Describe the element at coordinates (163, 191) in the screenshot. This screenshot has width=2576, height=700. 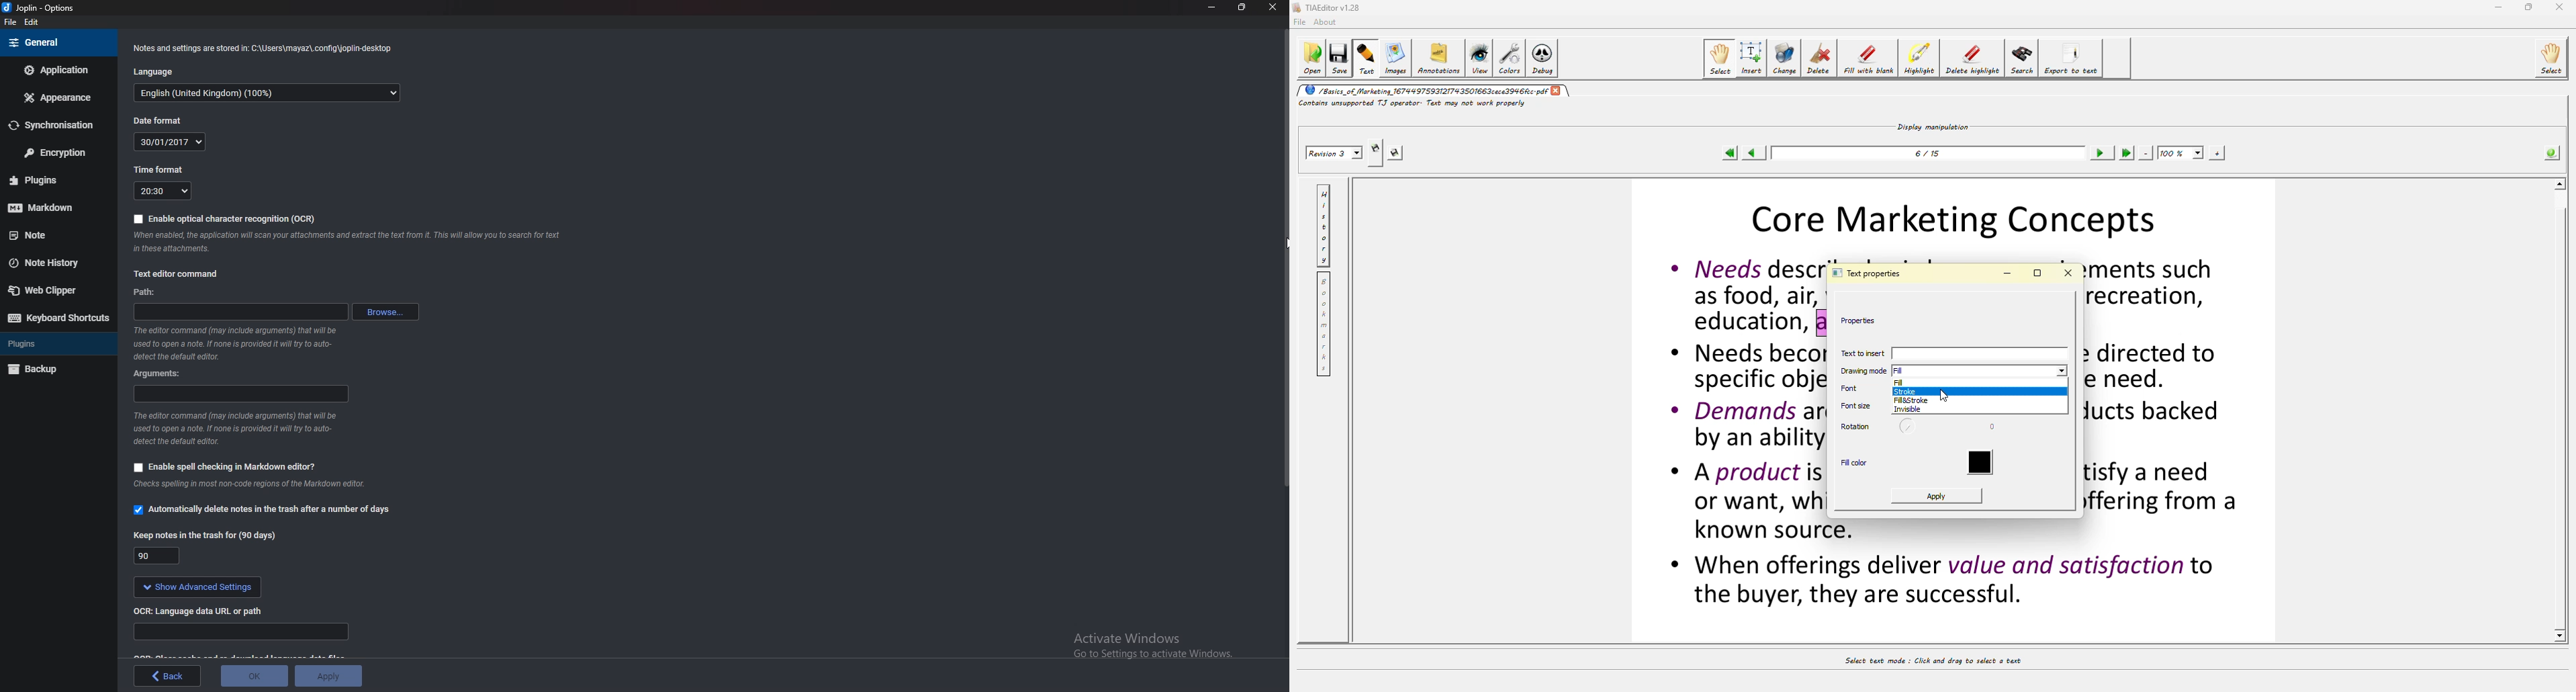
I see `20:30` at that location.